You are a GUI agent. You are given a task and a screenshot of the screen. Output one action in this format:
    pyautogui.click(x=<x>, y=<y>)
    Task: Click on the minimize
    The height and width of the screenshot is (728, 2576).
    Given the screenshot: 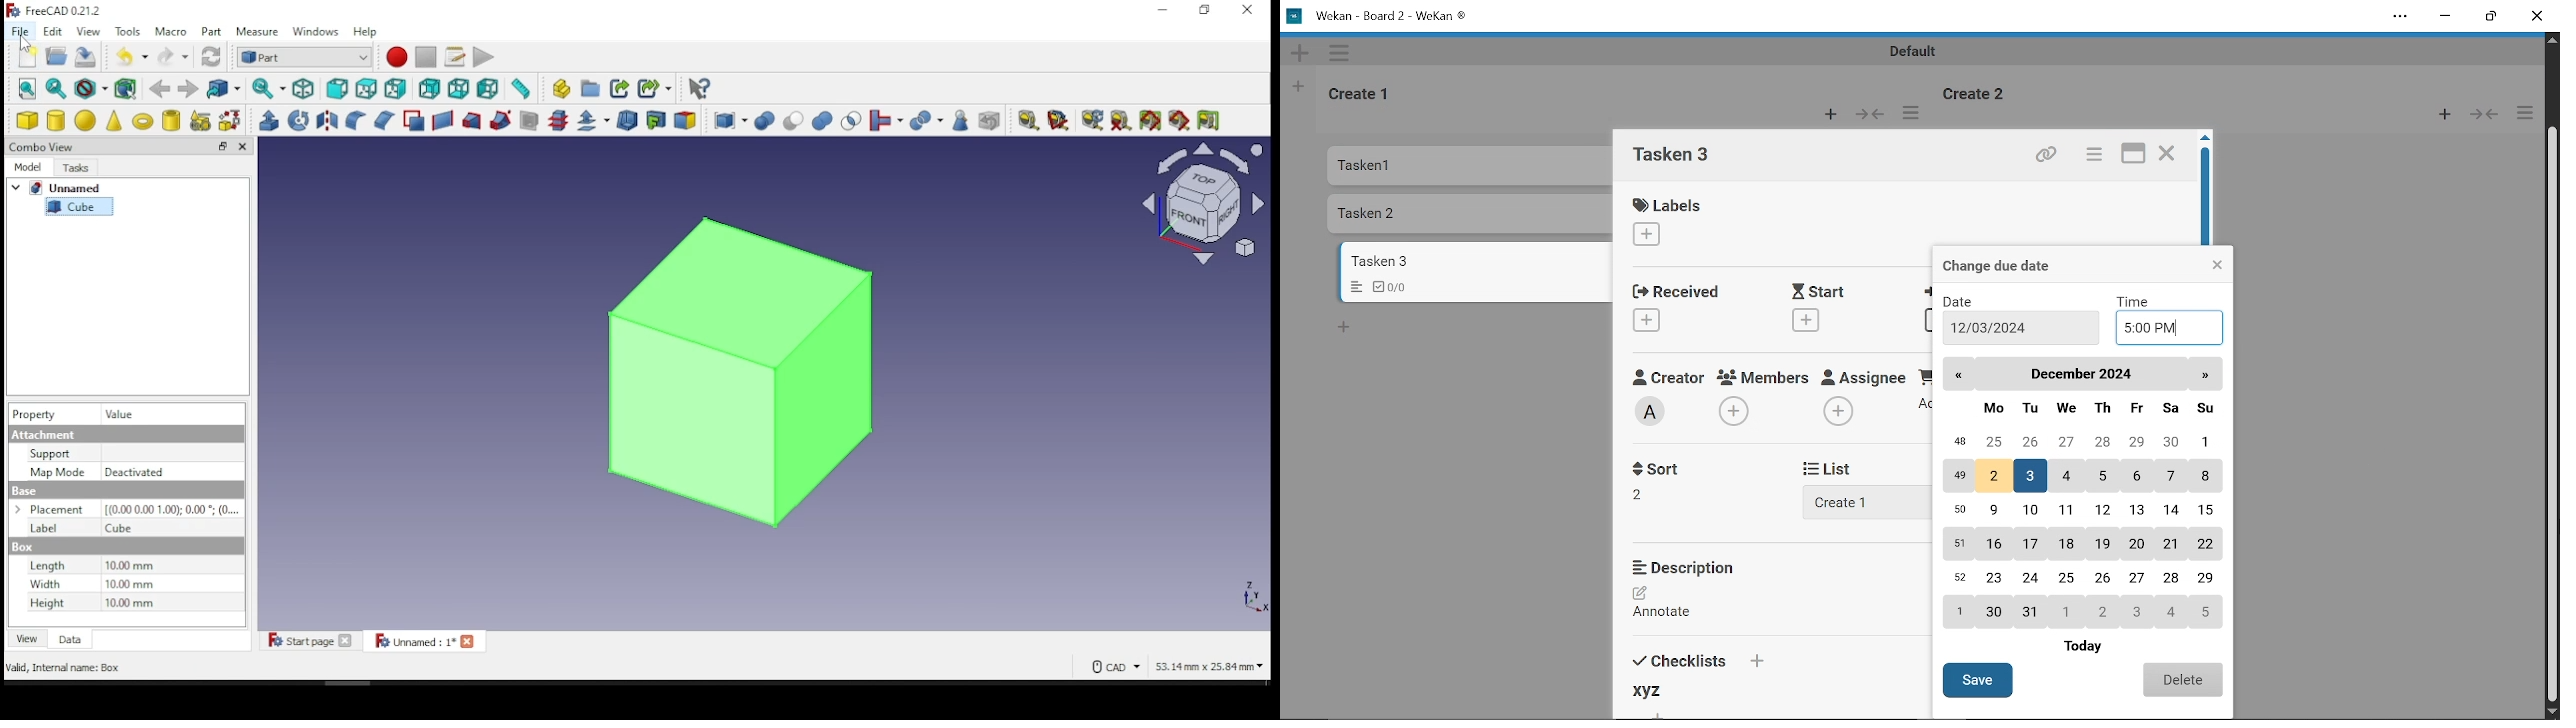 What is the action you would take?
    pyautogui.click(x=1165, y=10)
    